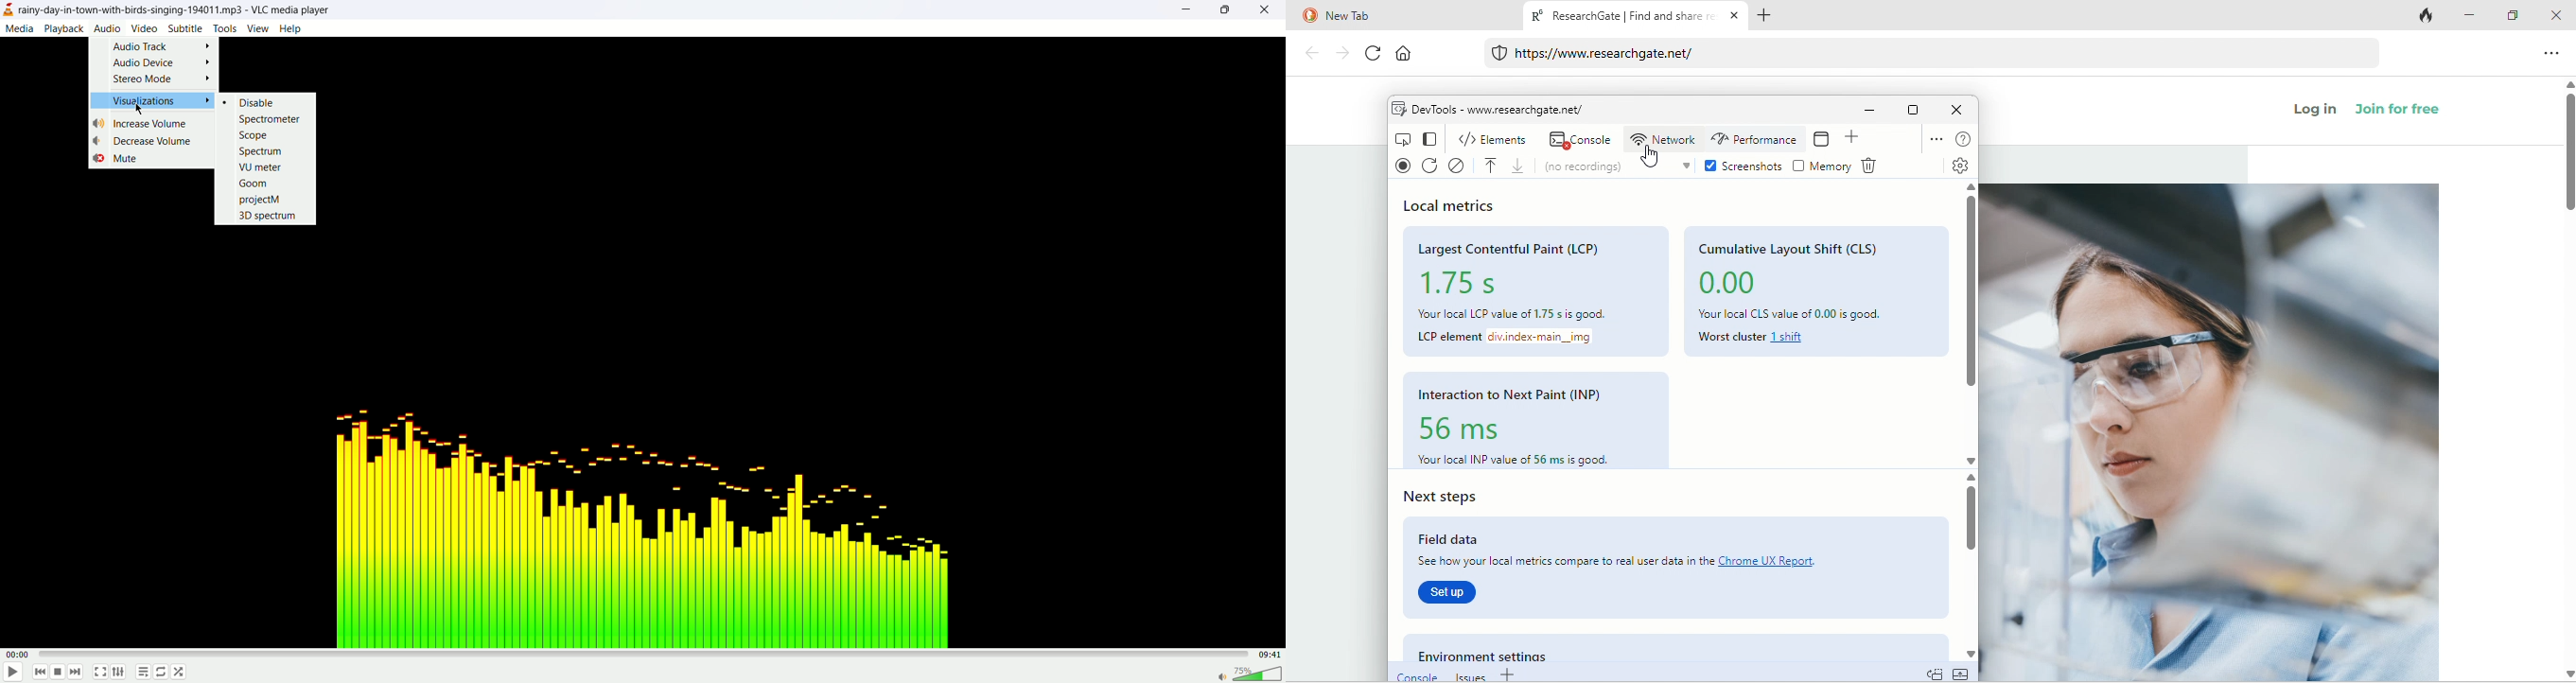 The width and height of the screenshot is (2576, 700). I want to click on playlist, so click(143, 672).